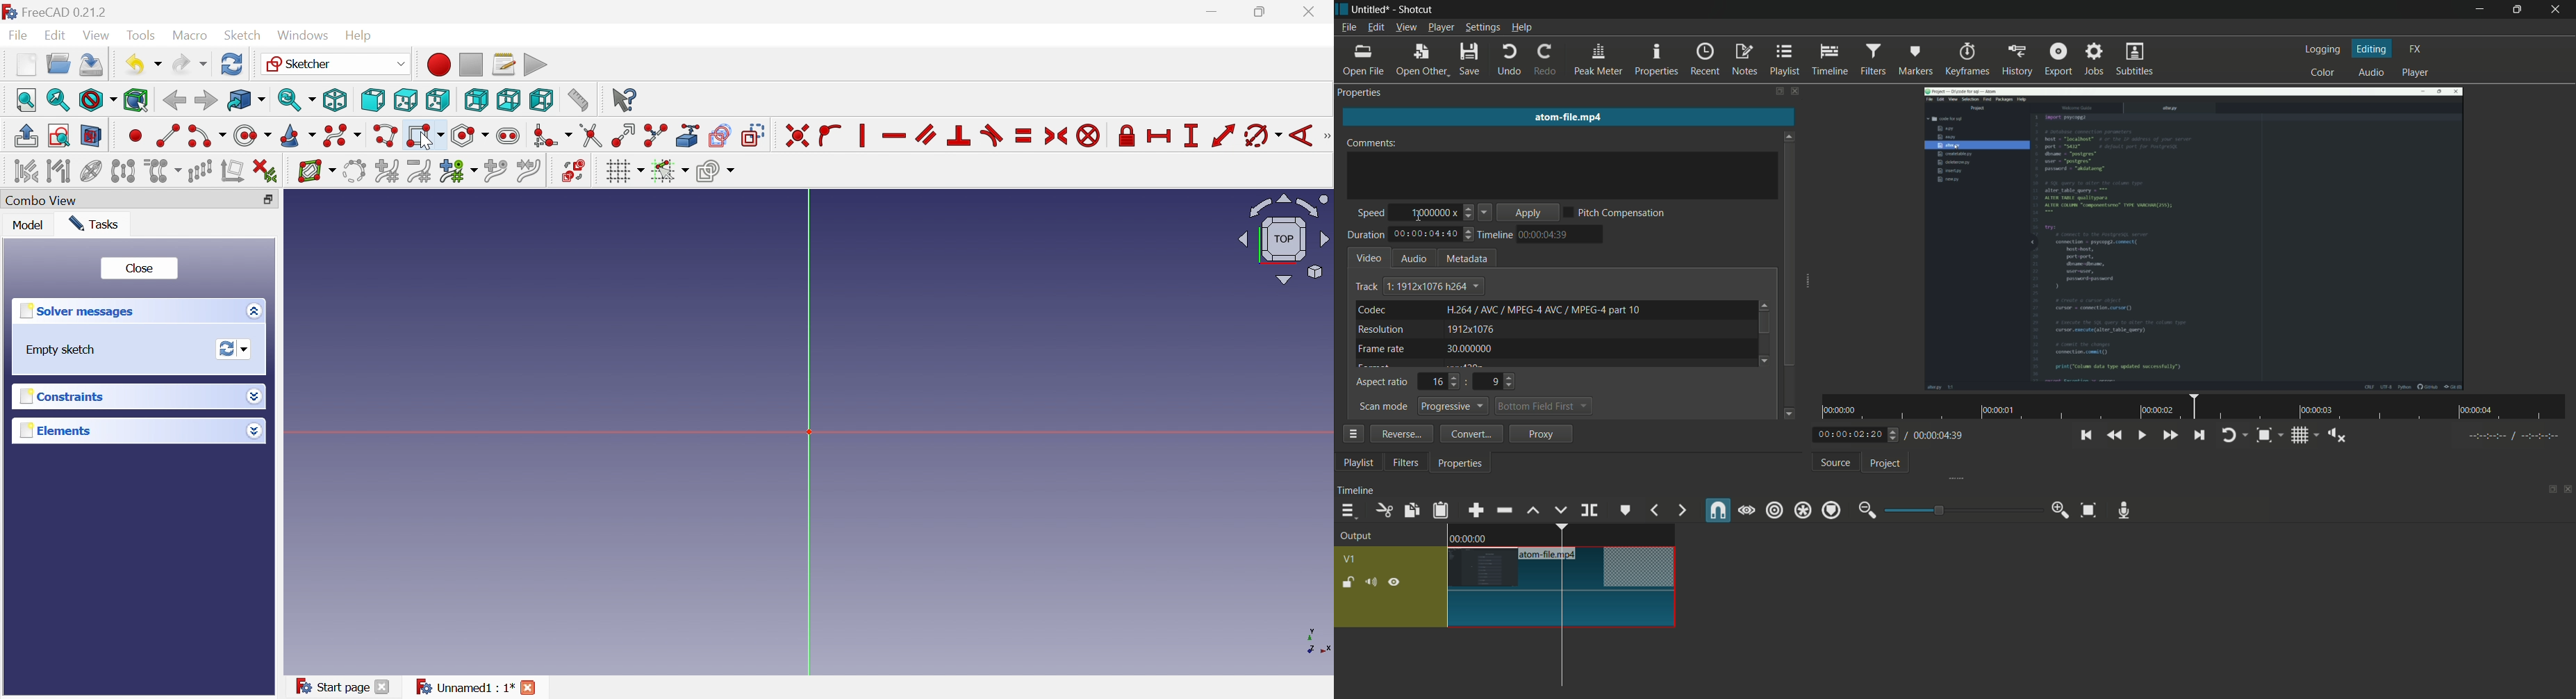 This screenshot has height=700, width=2576. Describe the element at coordinates (668, 172) in the screenshot. I see `Toggle snap` at that location.